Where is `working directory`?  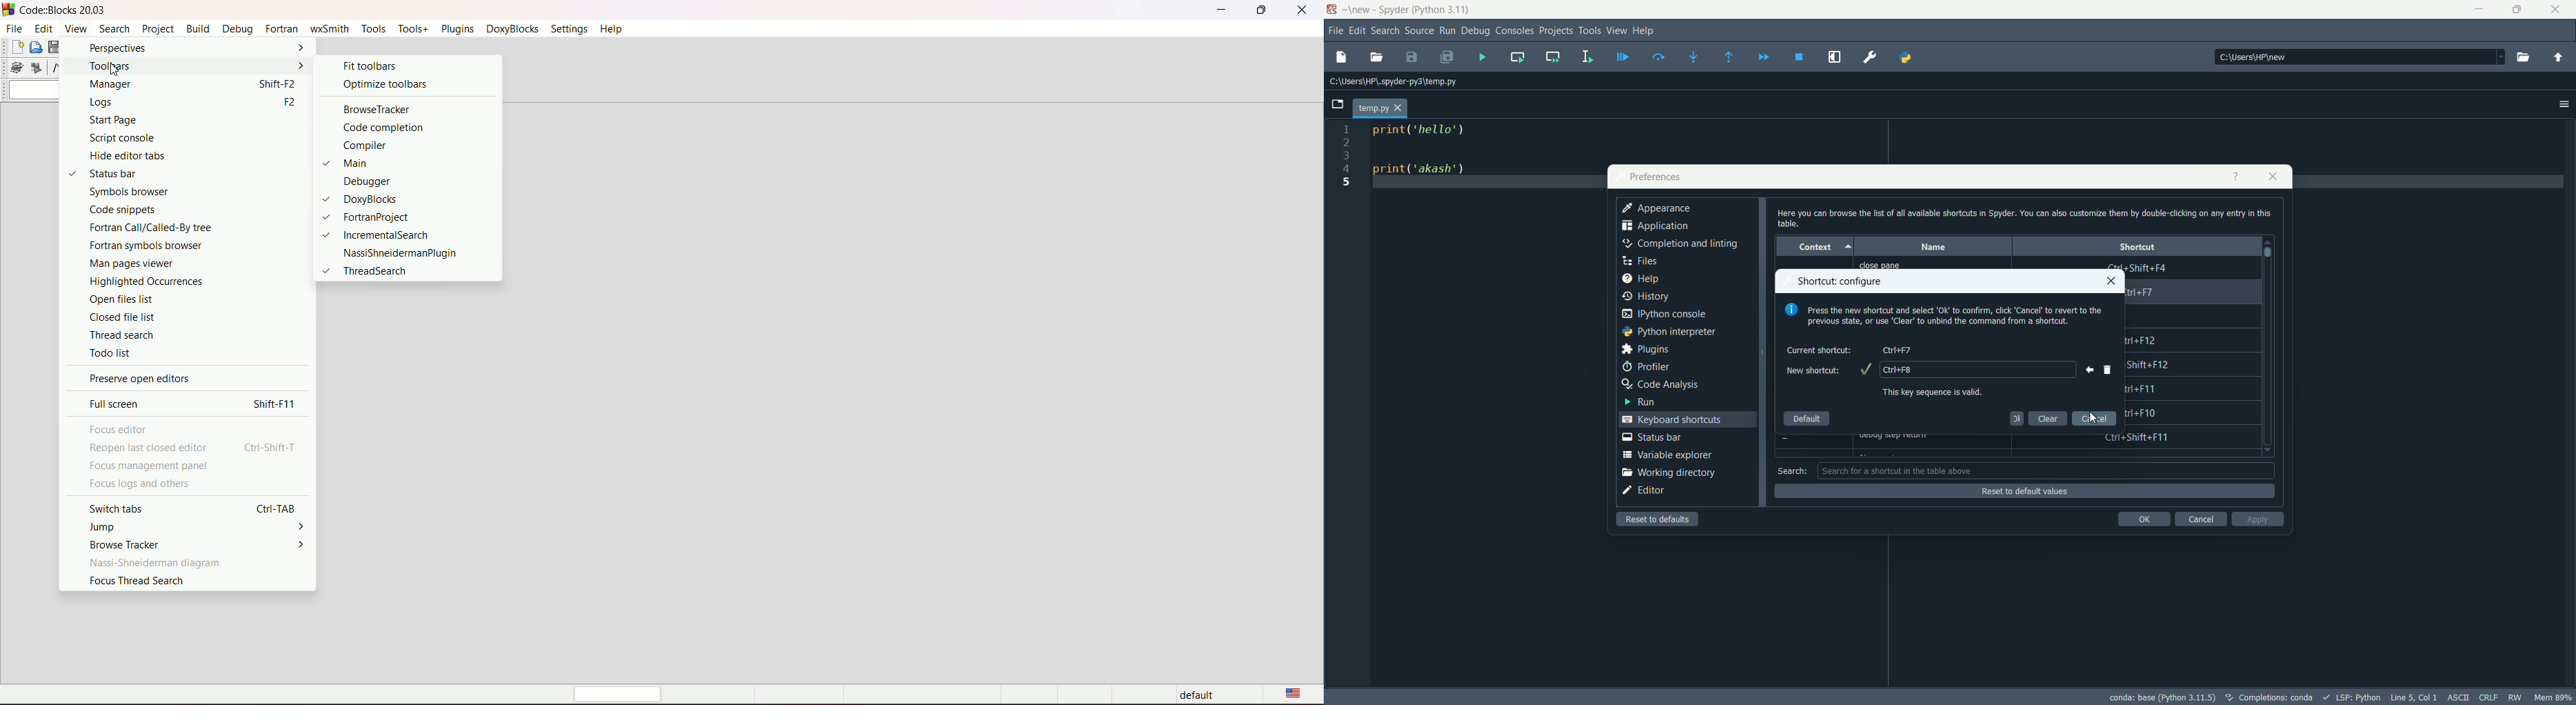 working directory is located at coordinates (1668, 473).